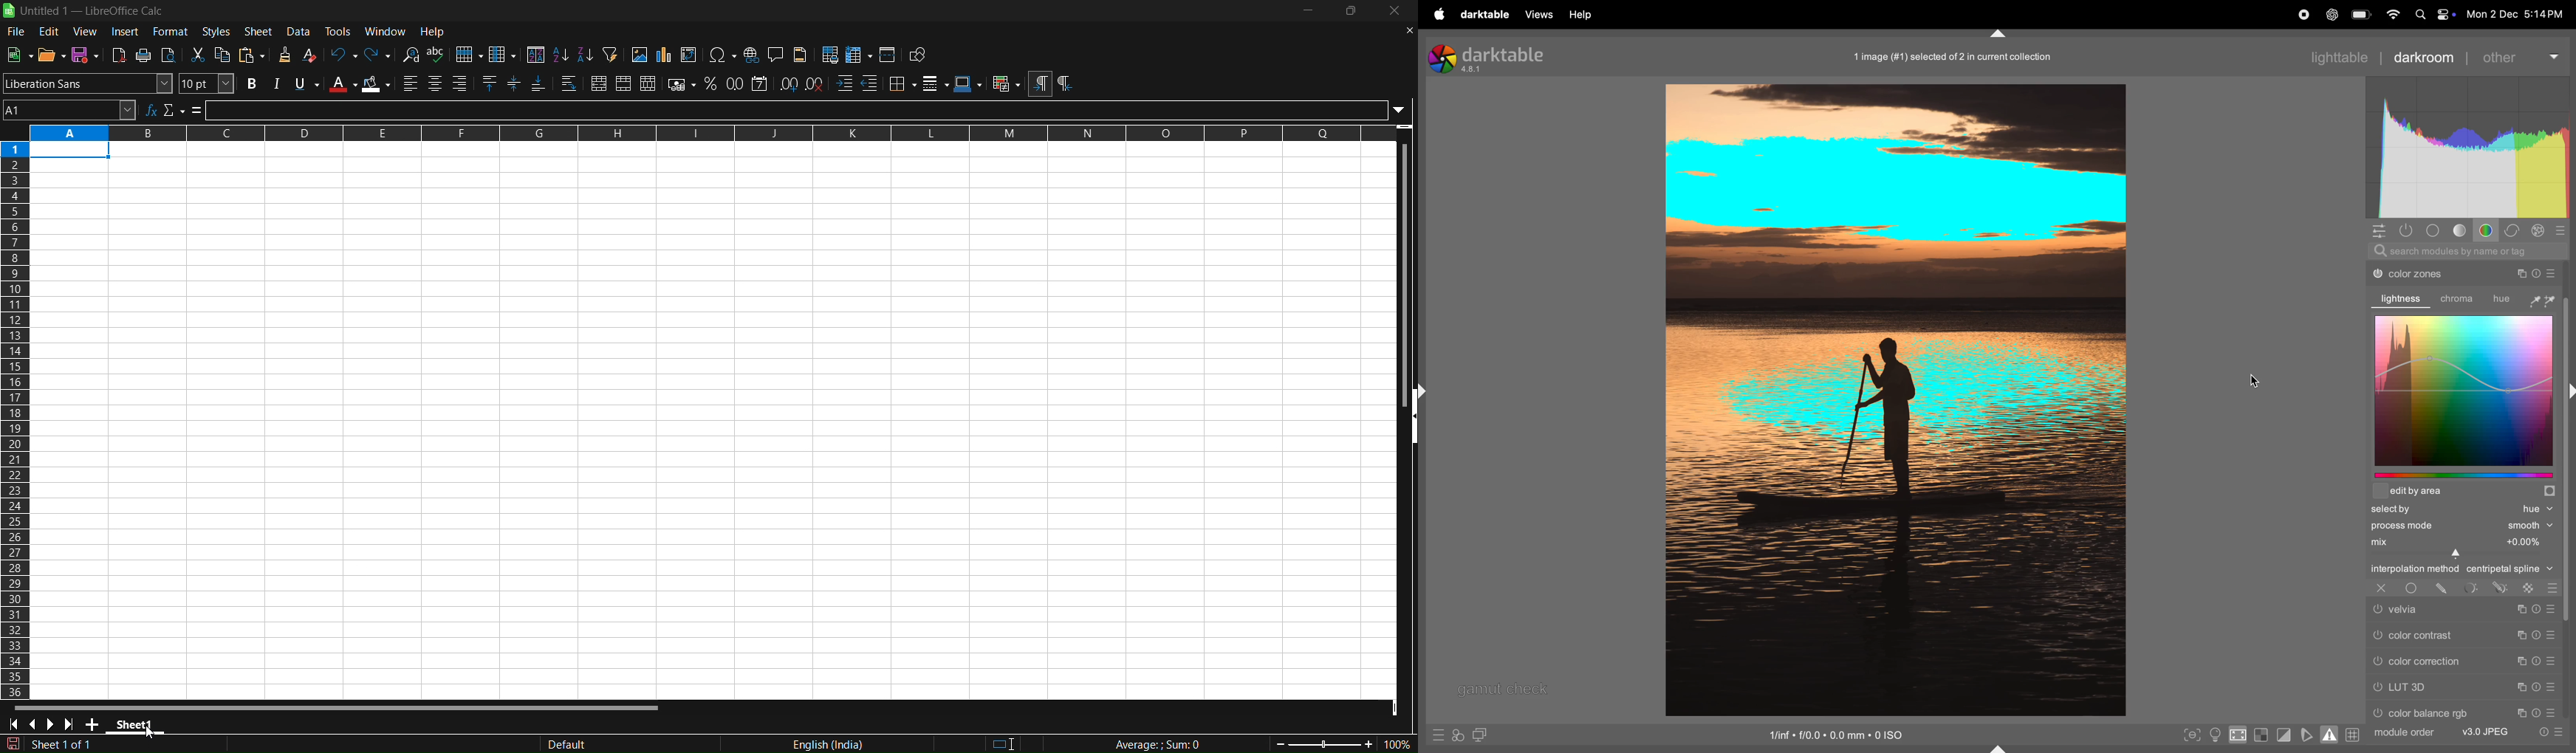 The image size is (2576, 756). What do you see at coordinates (2461, 299) in the screenshot?
I see `chroma` at bounding box center [2461, 299].